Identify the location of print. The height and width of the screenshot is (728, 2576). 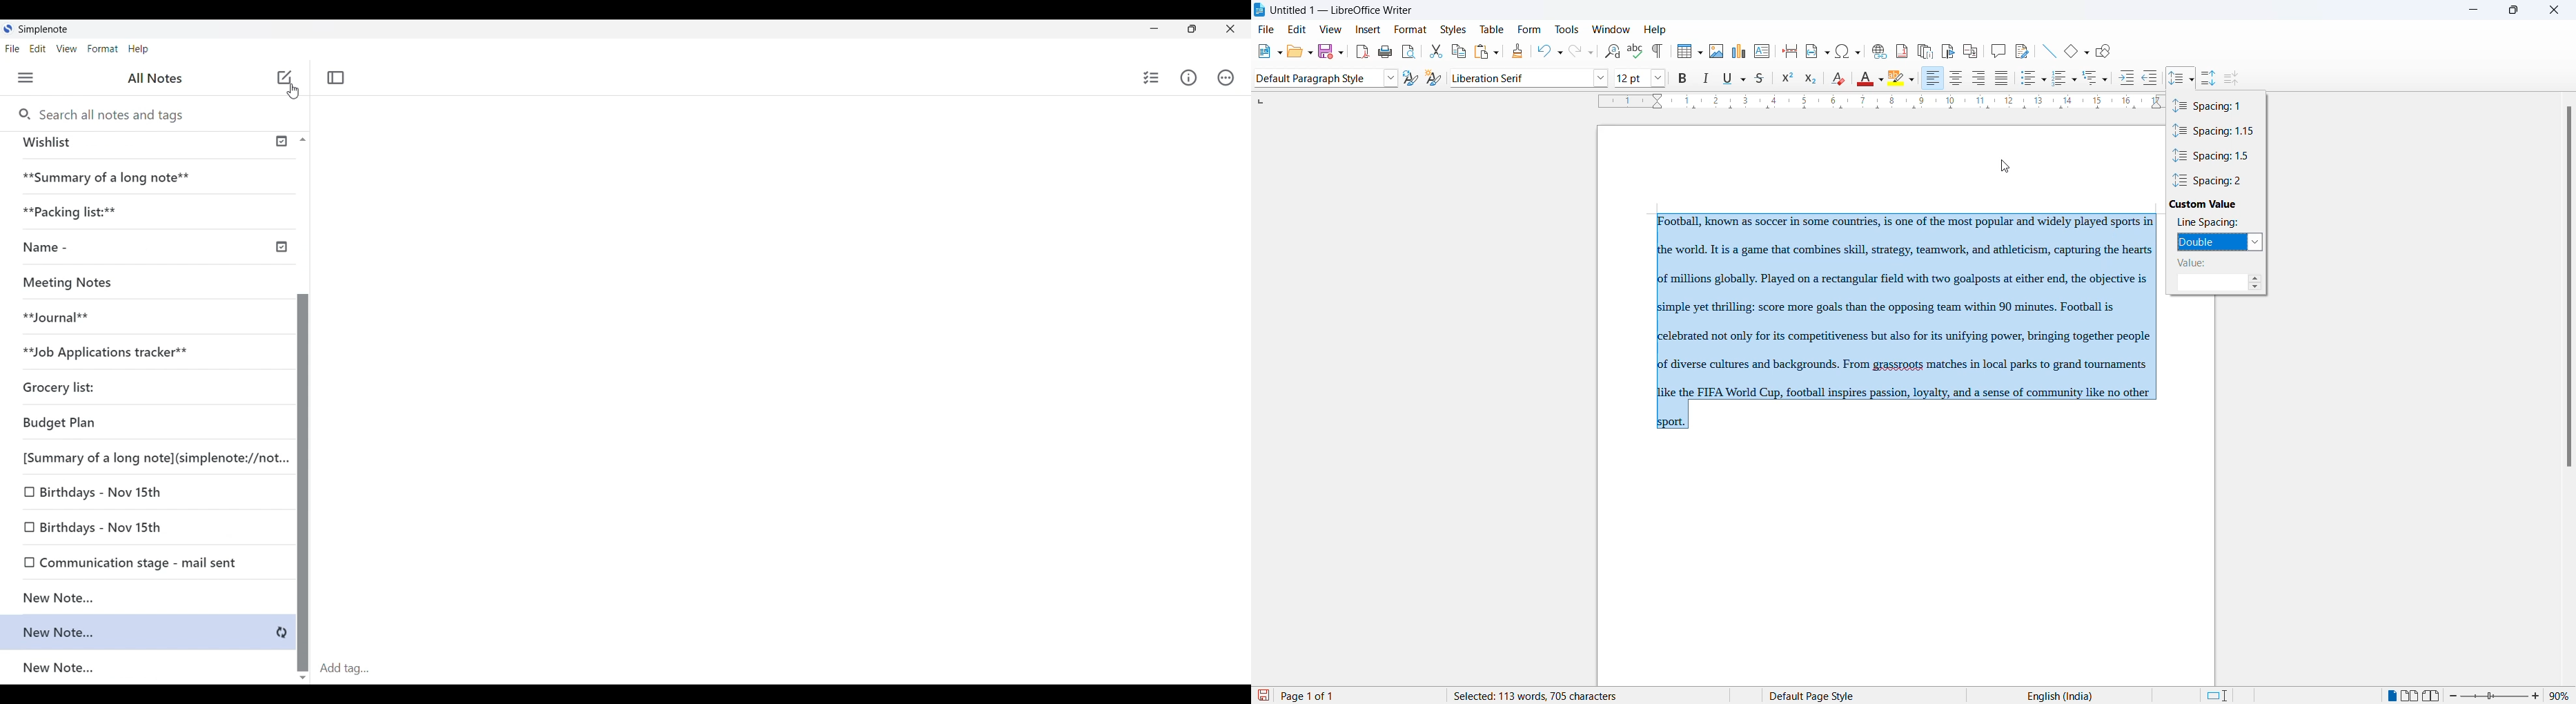
(1386, 51).